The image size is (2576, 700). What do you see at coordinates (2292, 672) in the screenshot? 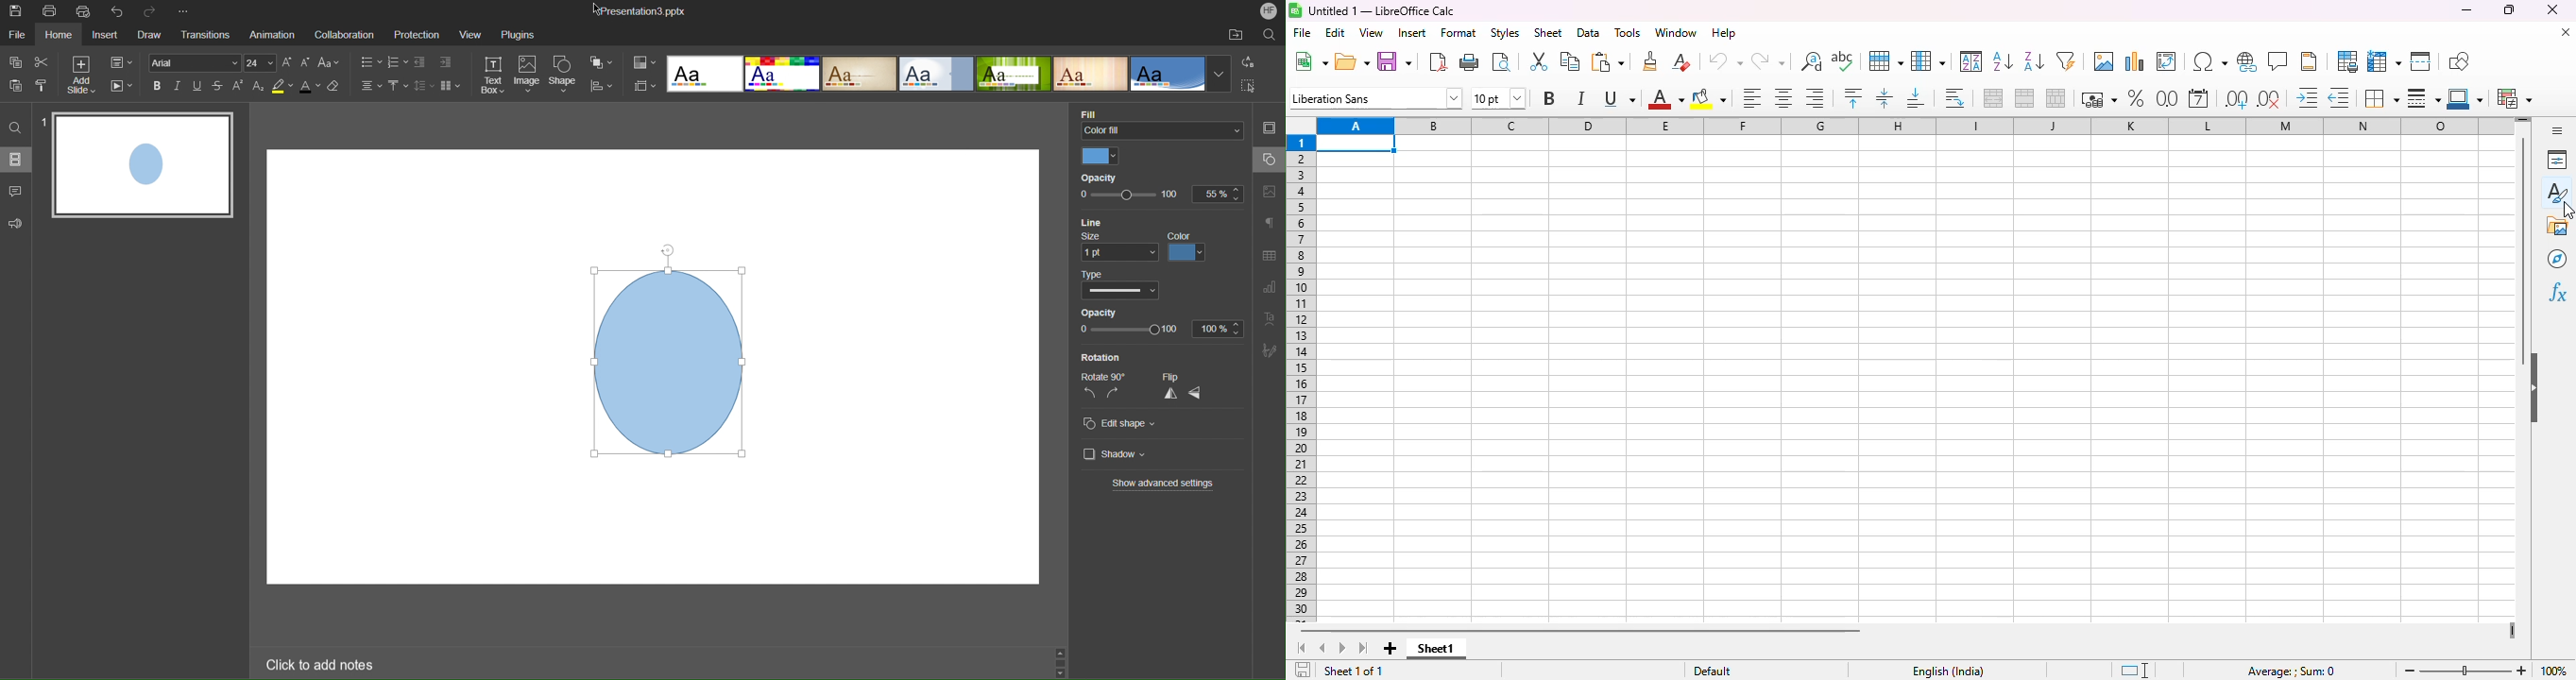
I see `formula` at bounding box center [2292, 672].